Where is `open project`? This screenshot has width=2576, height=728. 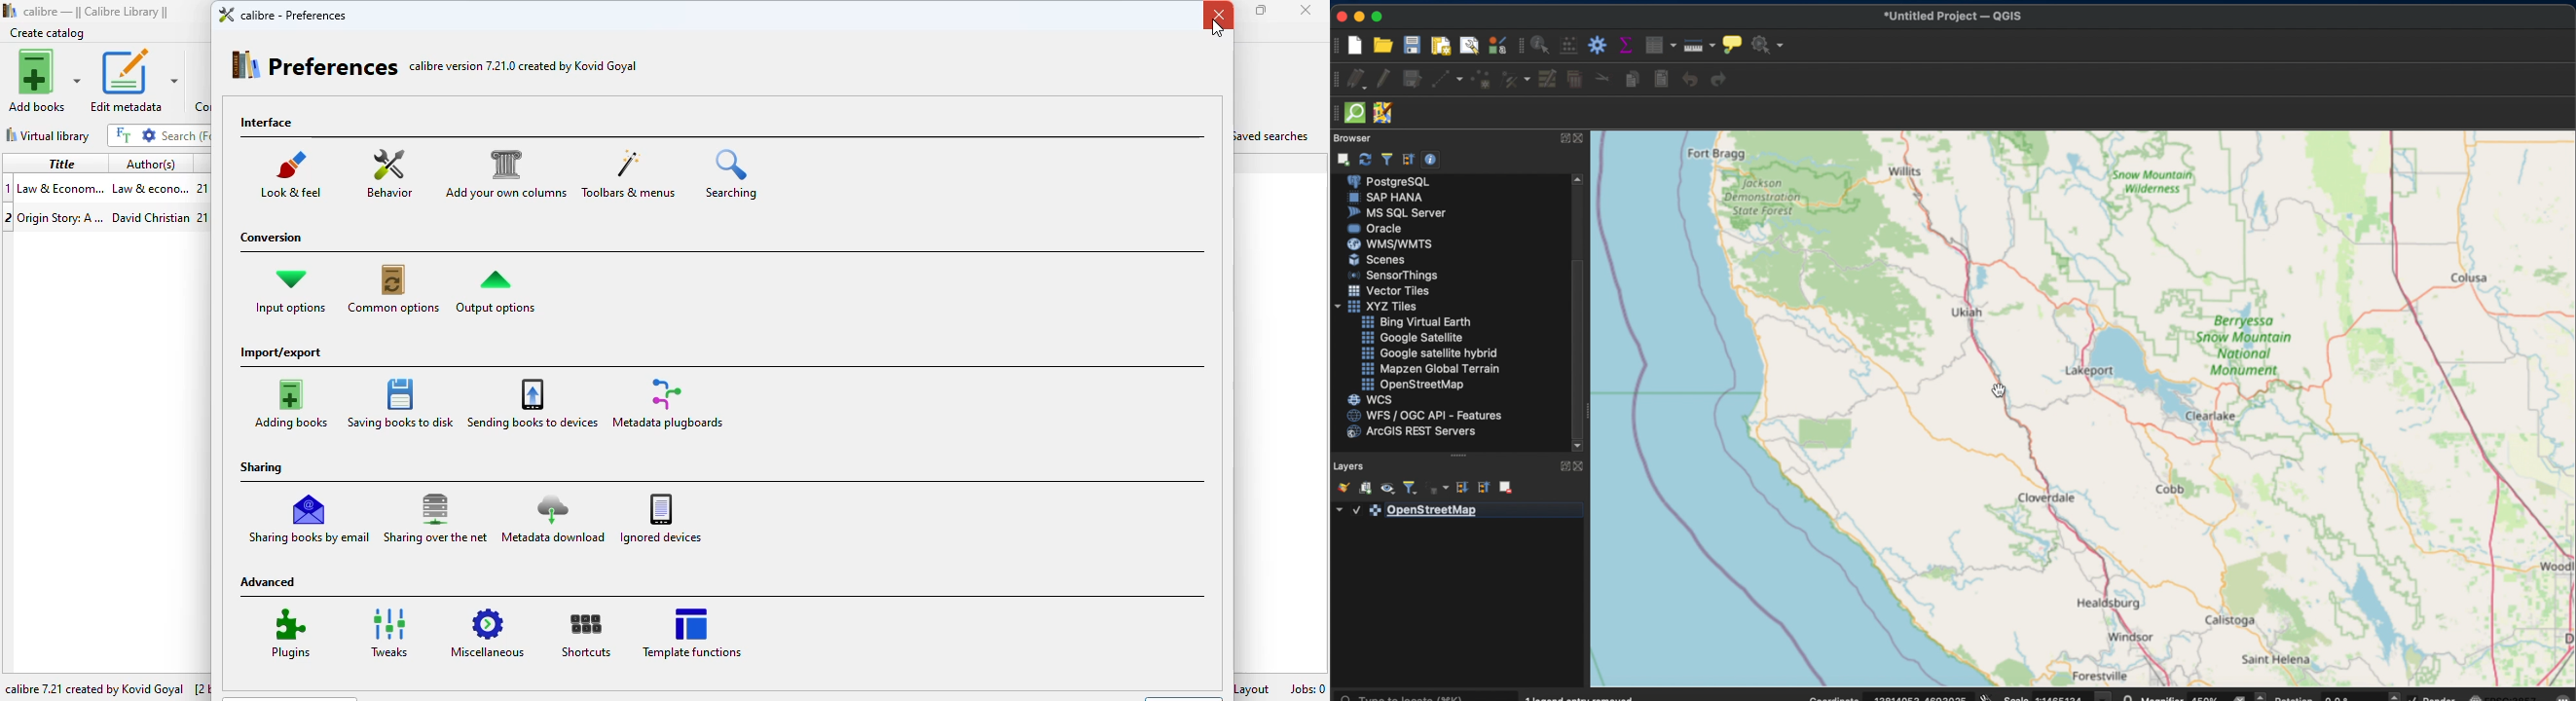
open project is located at coordinates (1382, 45).